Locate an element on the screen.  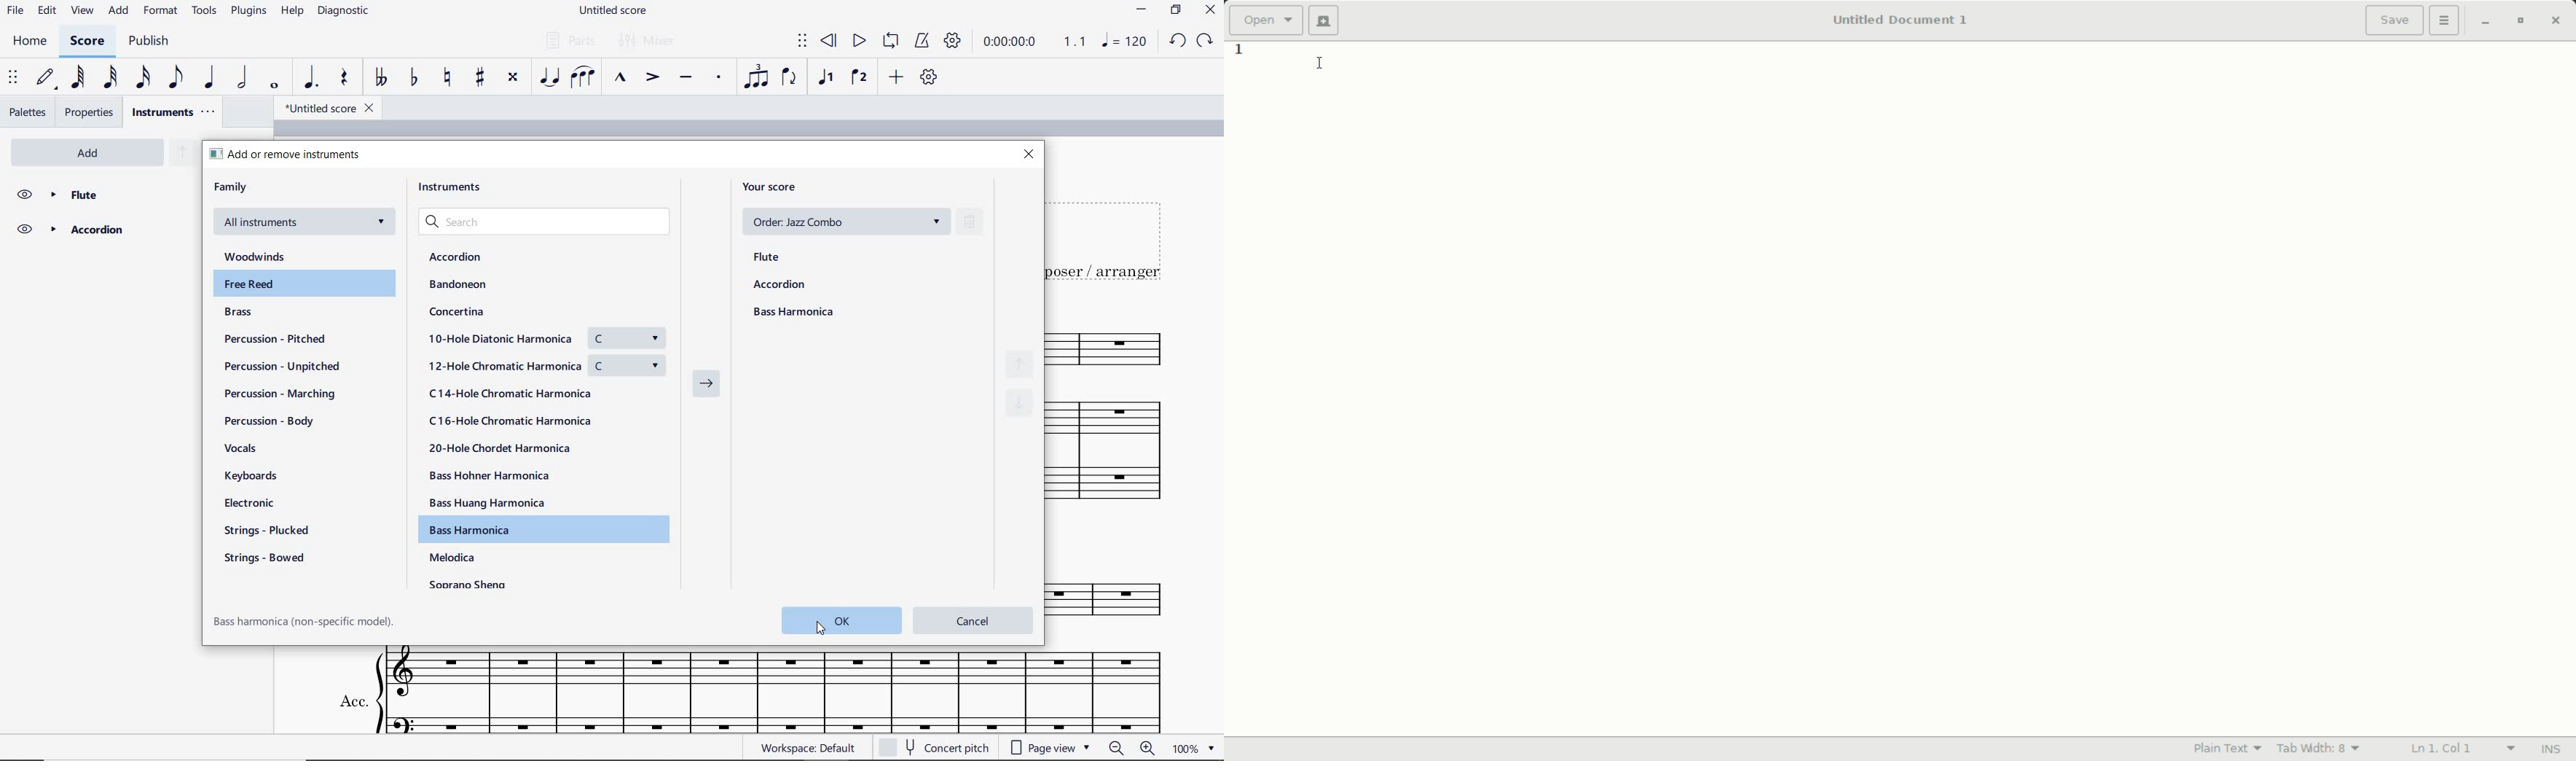
C14-Hole Chromatic Harmonica is located at coordinates (511, 394).